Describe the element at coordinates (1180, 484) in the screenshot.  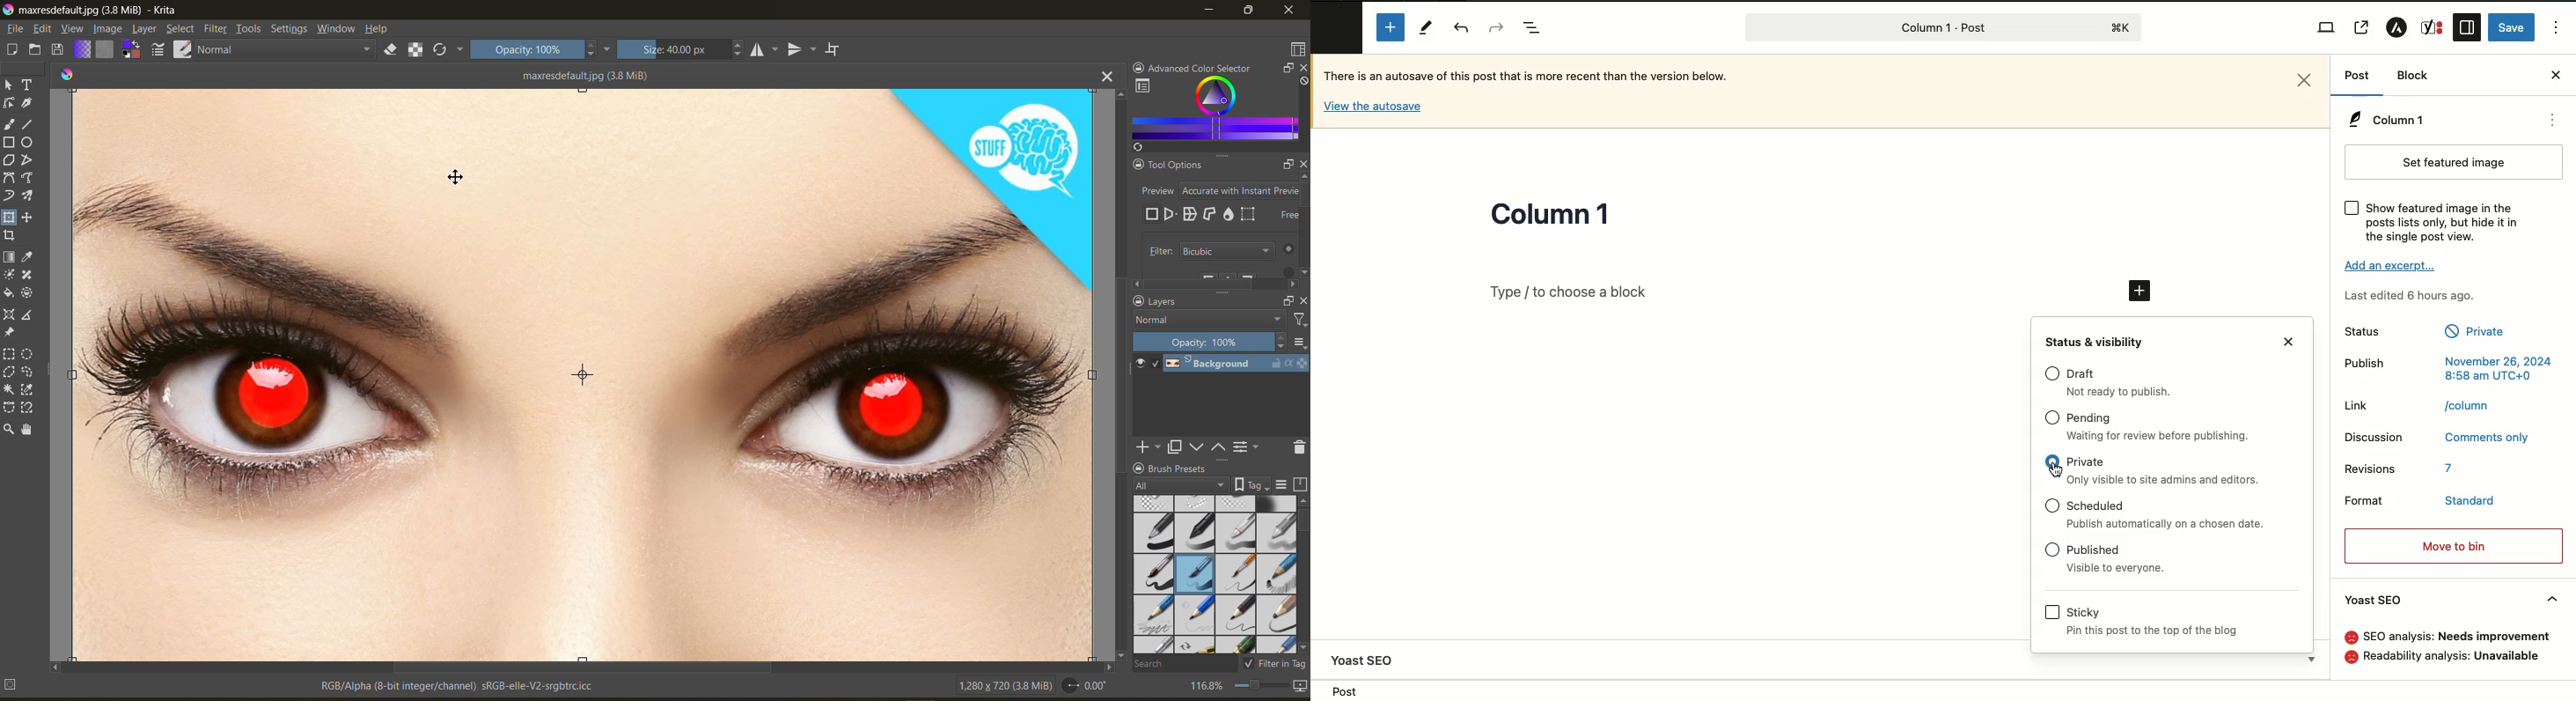
I see `tag` at that location.